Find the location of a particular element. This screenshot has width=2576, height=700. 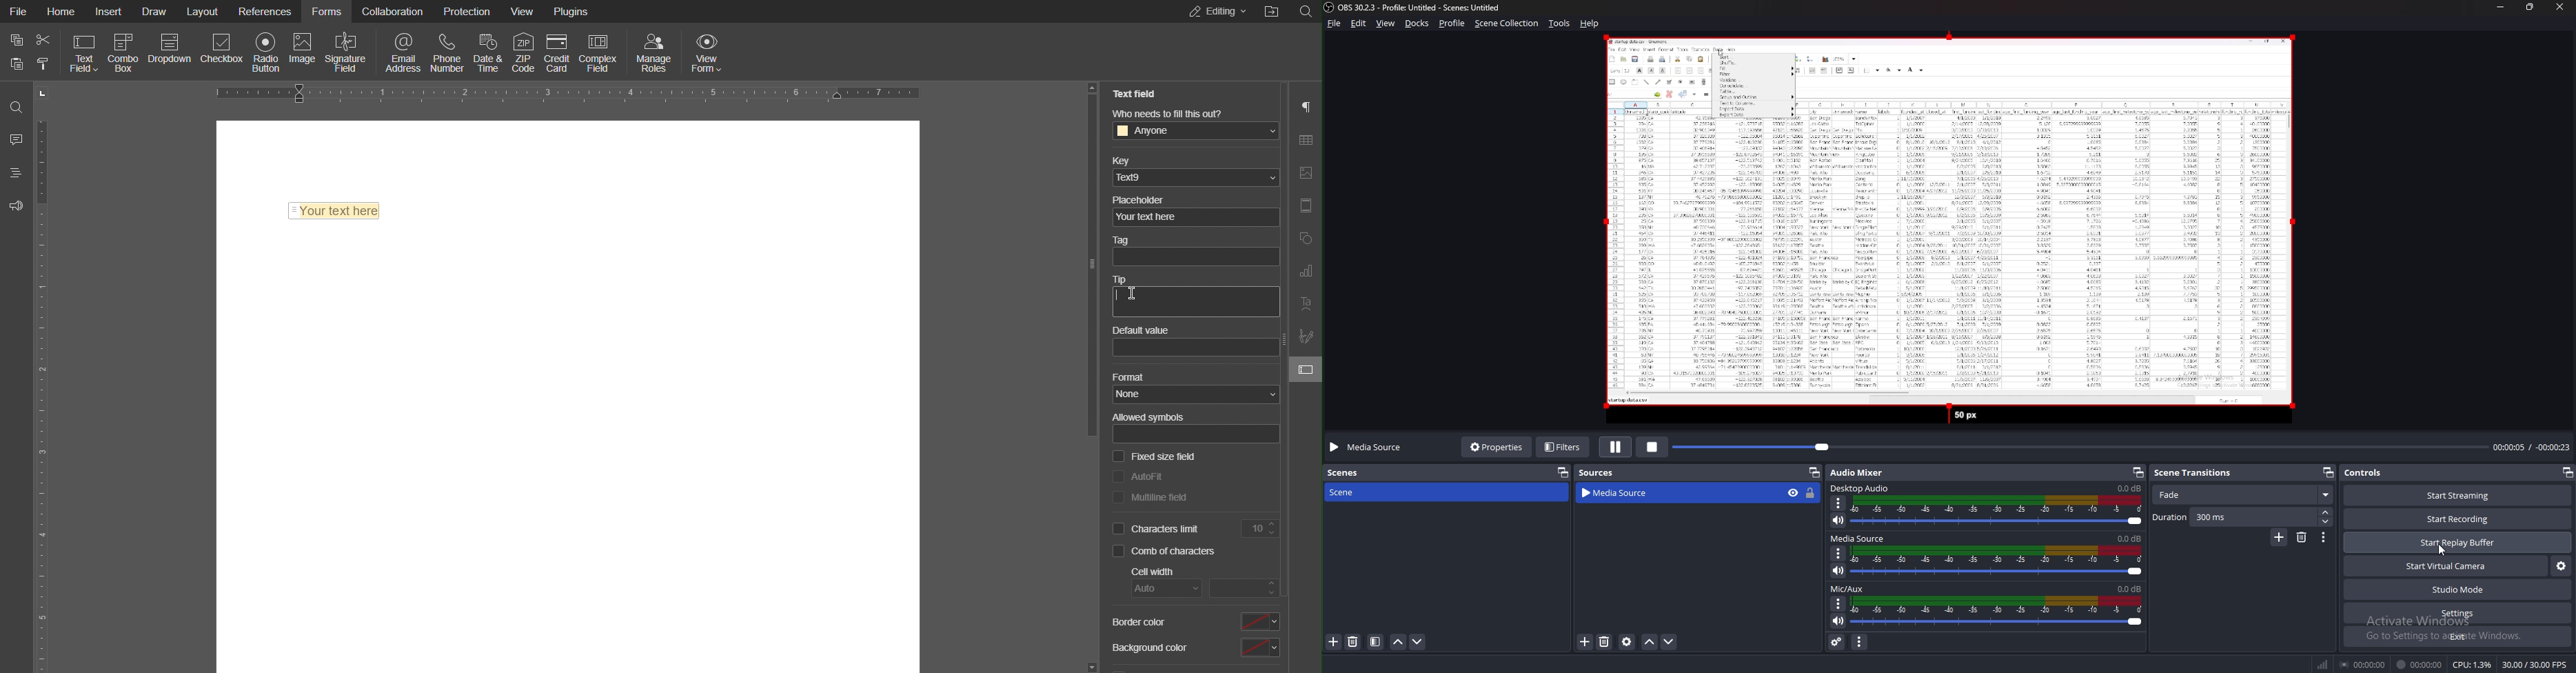

scenes is located at coordinates (1350, 474).